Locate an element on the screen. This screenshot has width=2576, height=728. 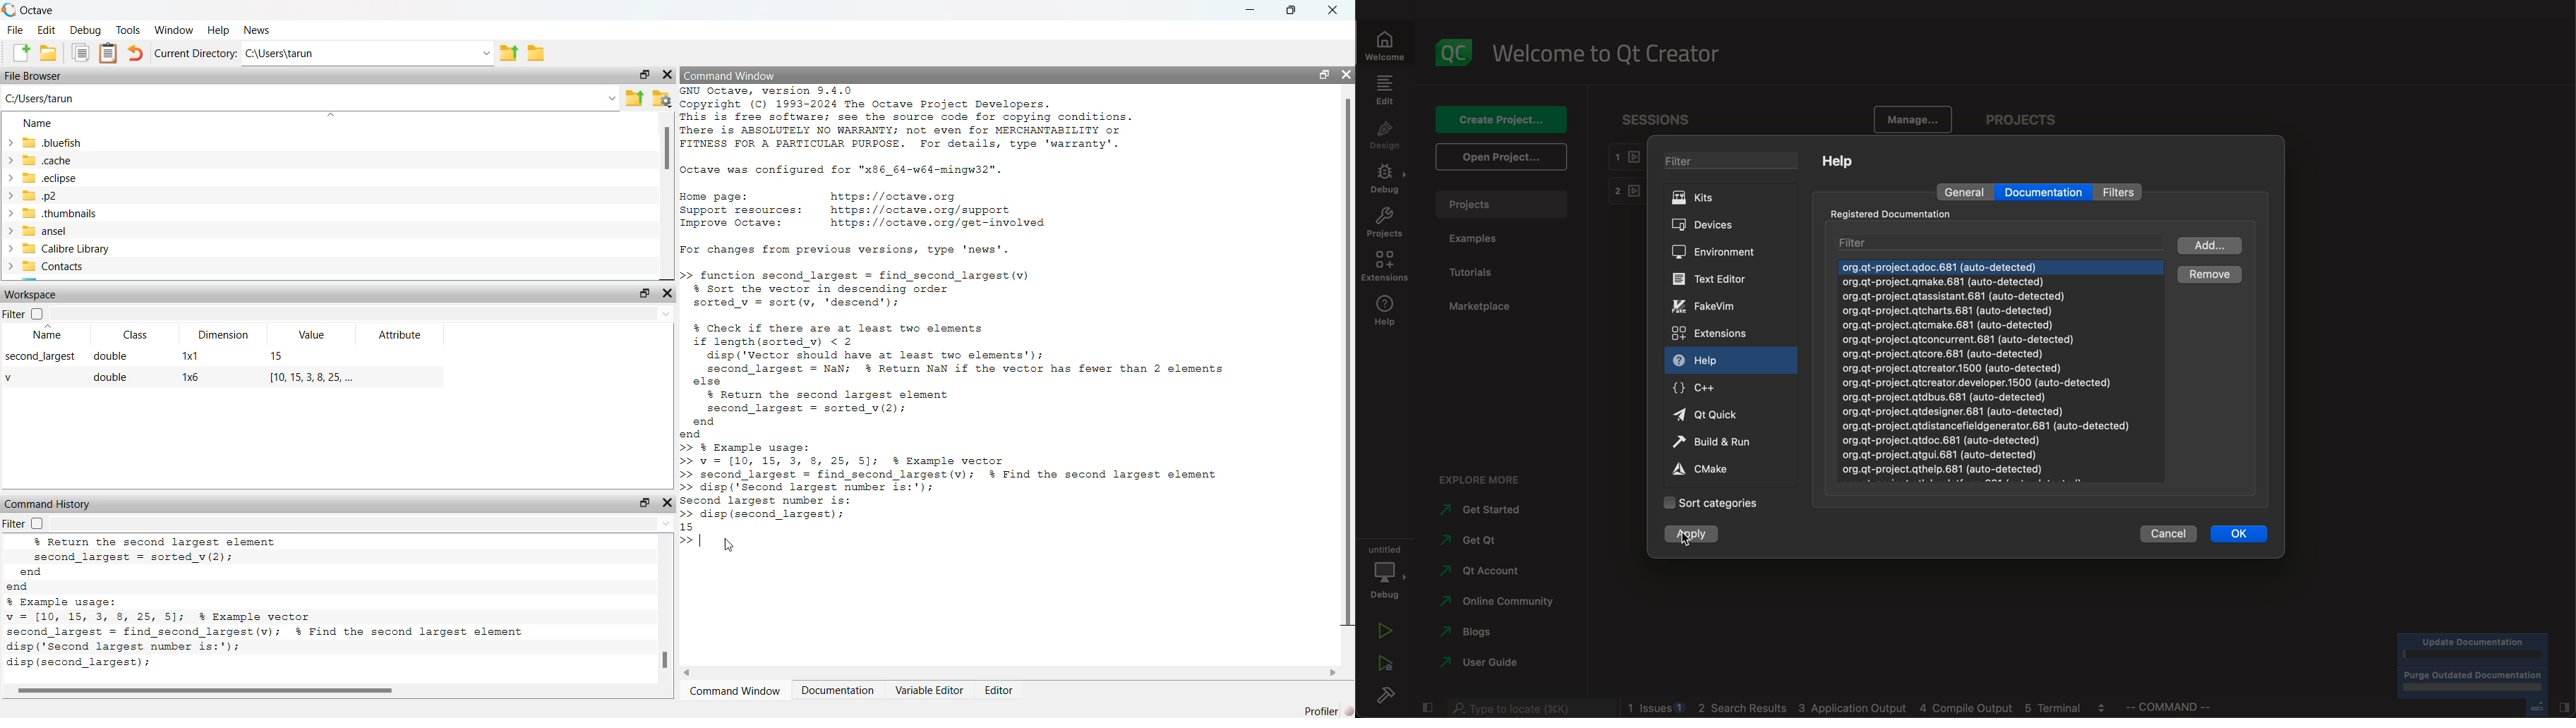
name is located at coordinates (35, 122).